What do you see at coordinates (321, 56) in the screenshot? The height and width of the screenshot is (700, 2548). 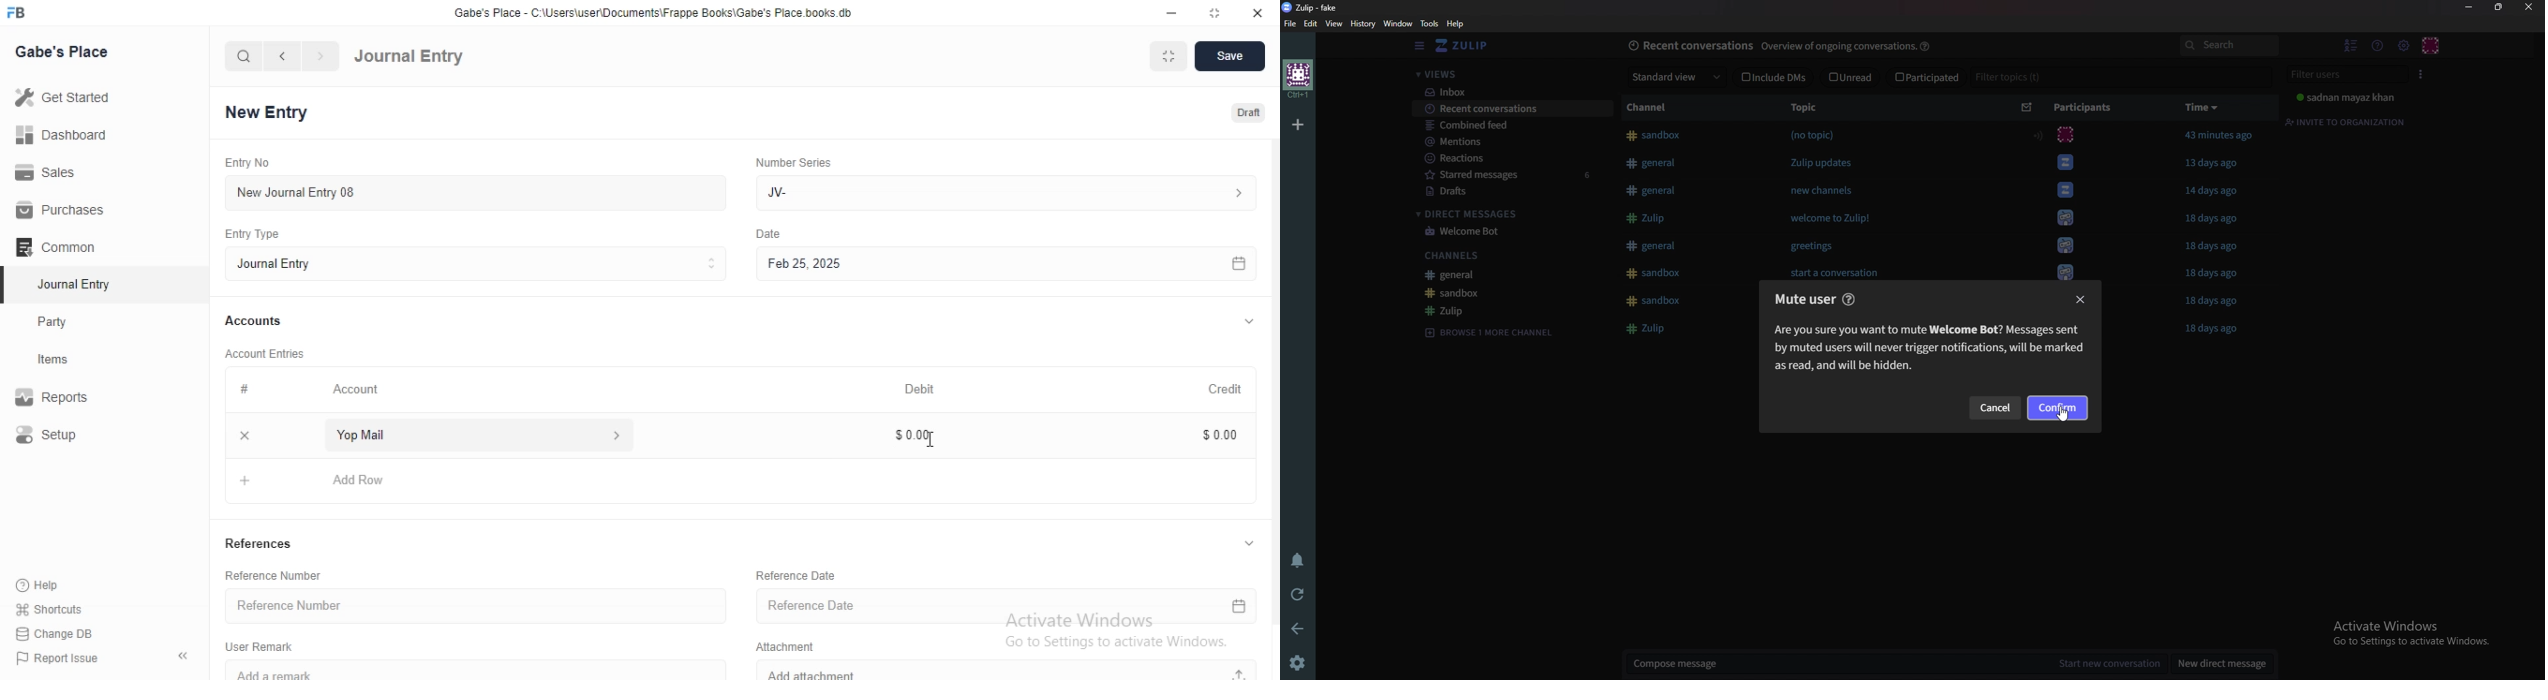 I see `navigate forward` at bounding box center [321, 56].